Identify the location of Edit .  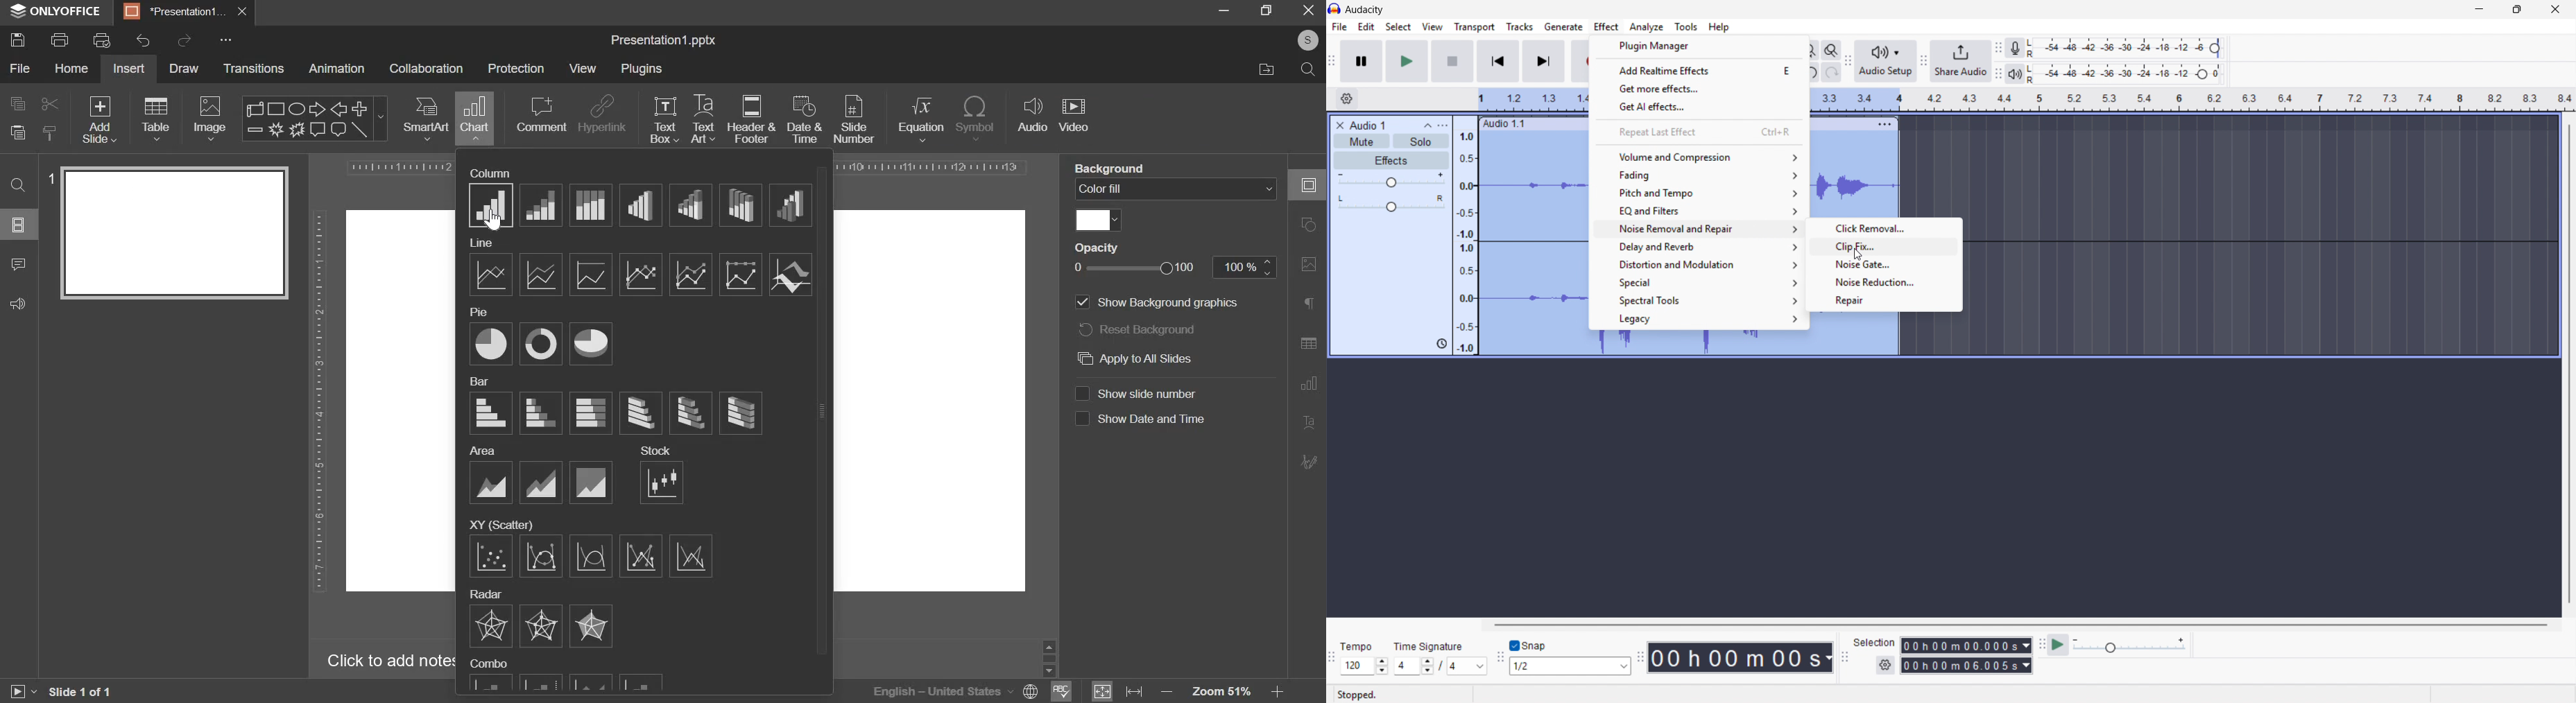
(1367, 27).